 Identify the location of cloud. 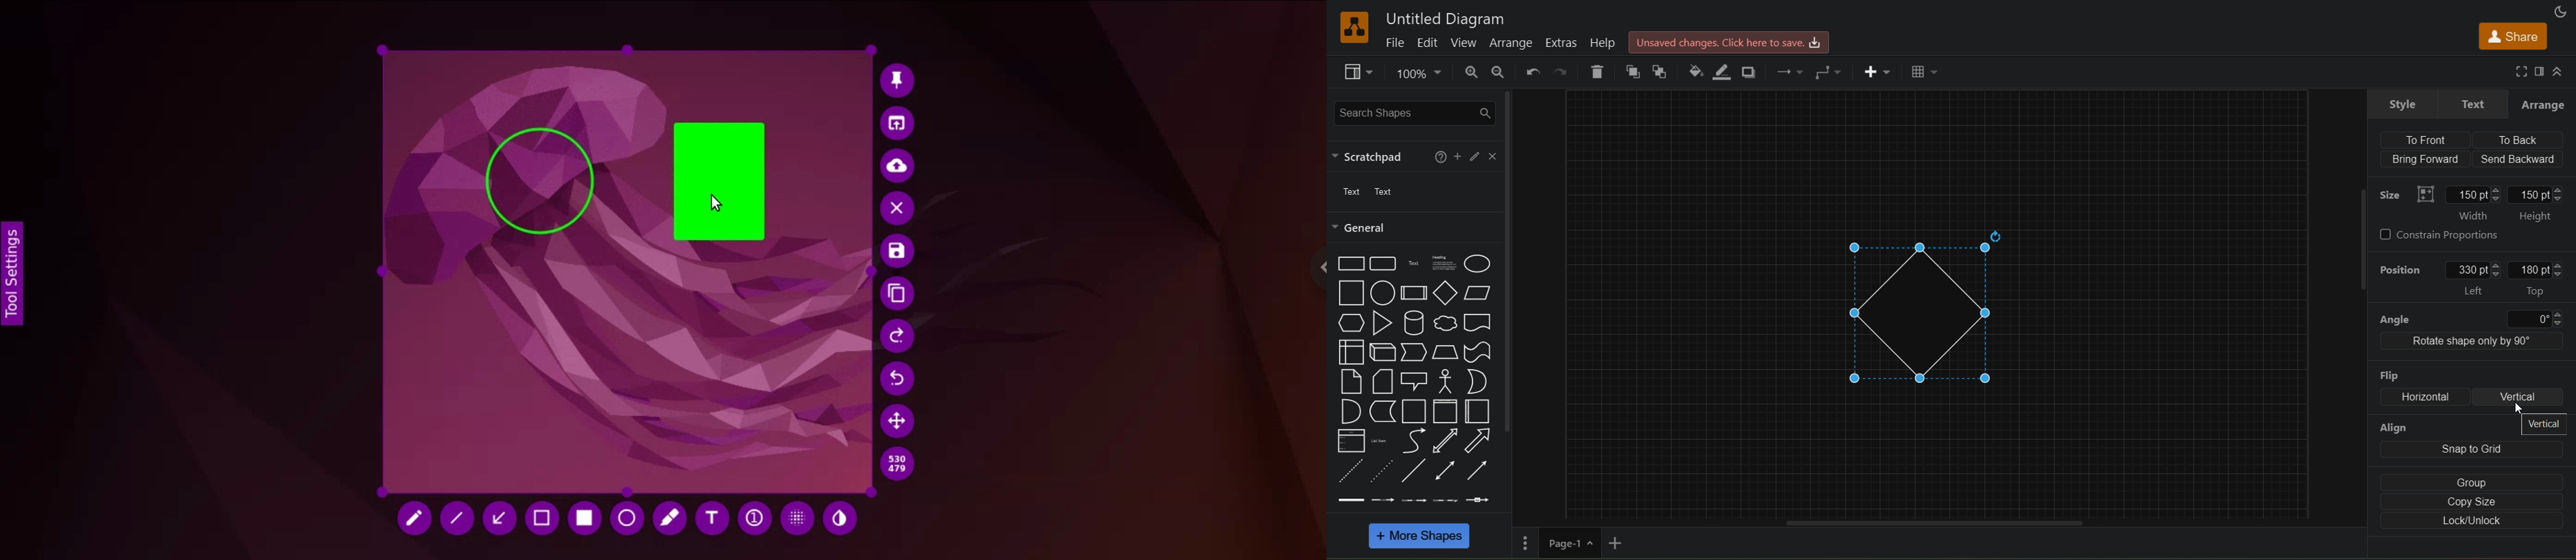
(1445, 324).